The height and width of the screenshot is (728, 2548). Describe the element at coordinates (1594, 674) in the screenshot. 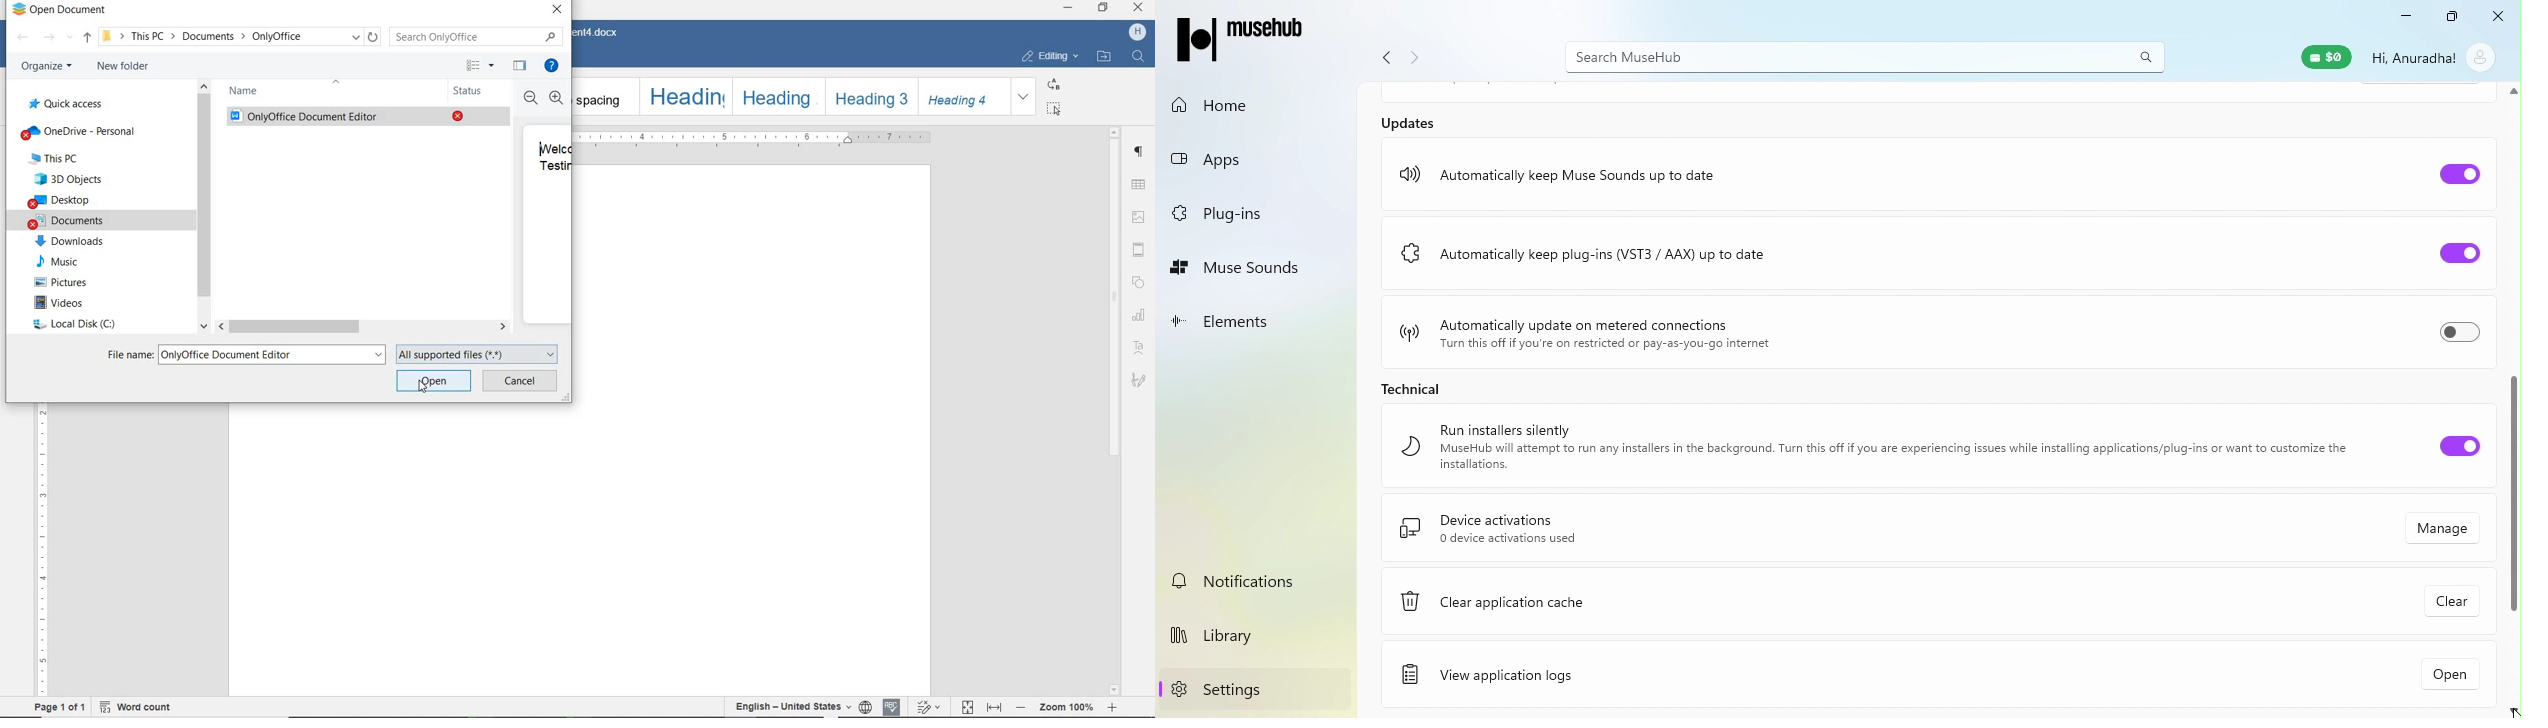

I see `View application logs` at that location.